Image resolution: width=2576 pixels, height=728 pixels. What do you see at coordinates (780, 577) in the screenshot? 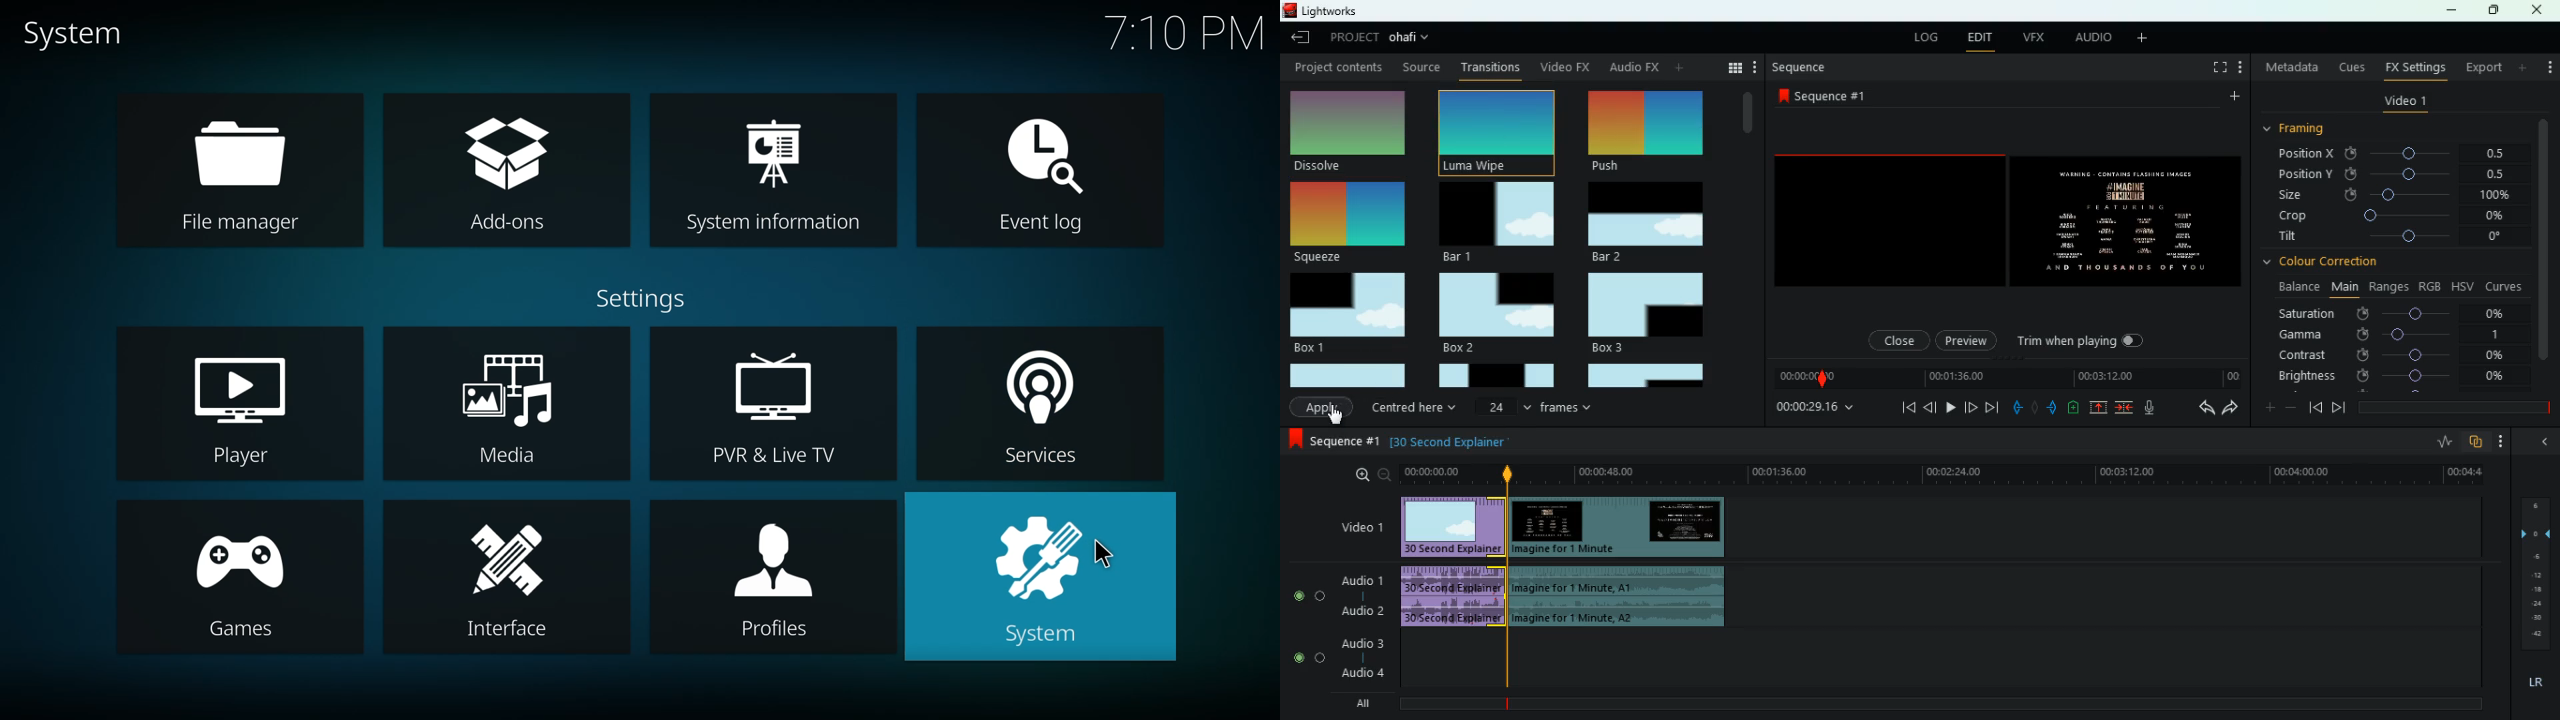
I see `profiles` at bounding box center [780, 577].